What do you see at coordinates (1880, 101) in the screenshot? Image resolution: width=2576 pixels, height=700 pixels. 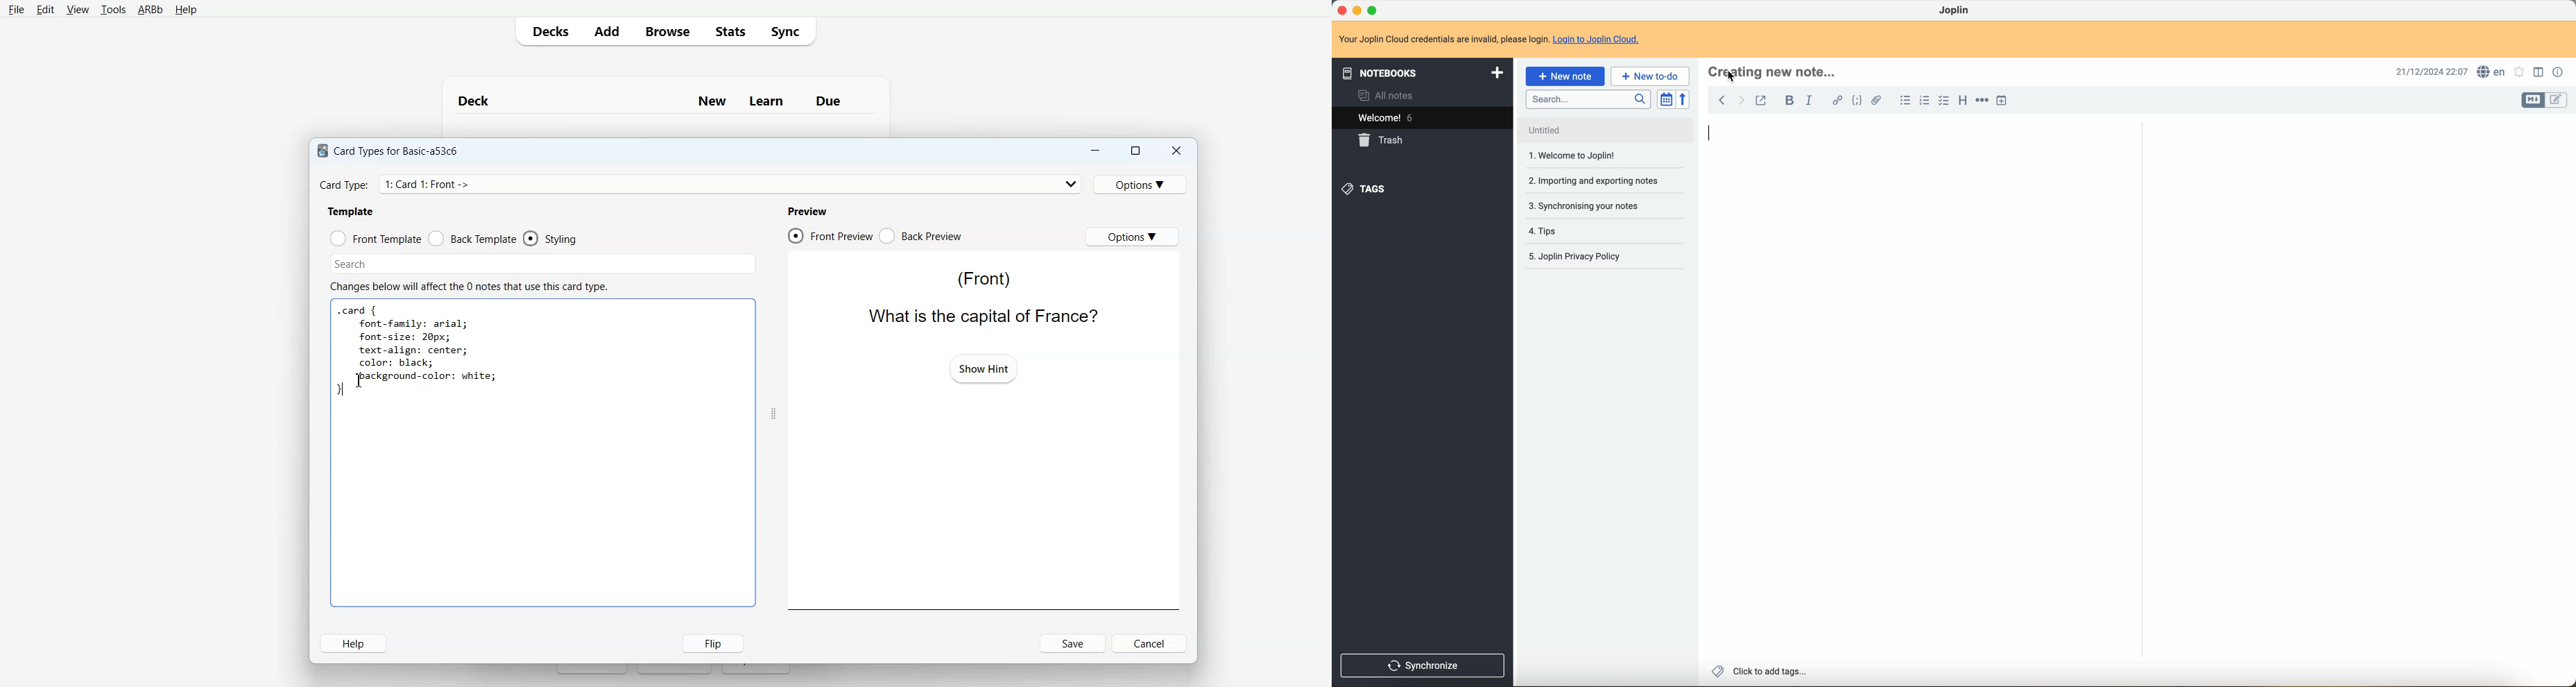 I see `attach file` at bounding box center [1880, 101].